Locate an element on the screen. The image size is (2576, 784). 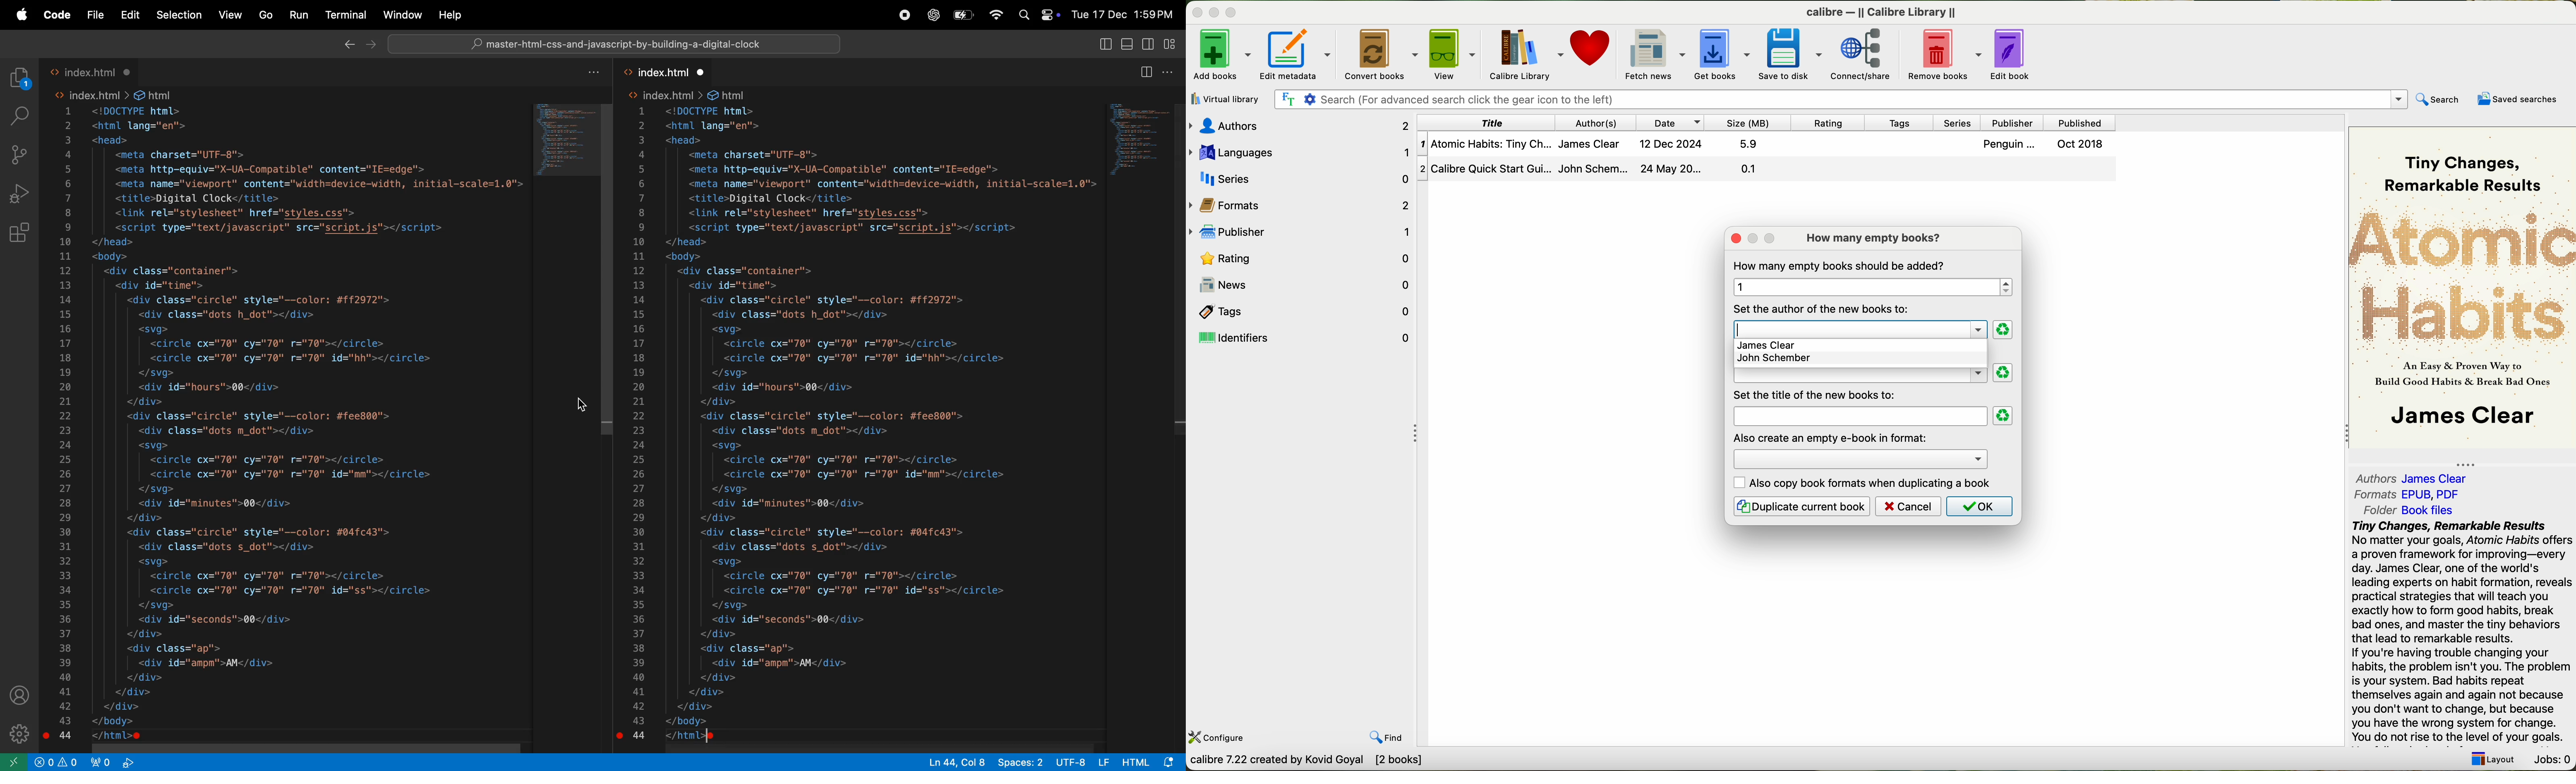
clear is located at coordinates (2003, 330).